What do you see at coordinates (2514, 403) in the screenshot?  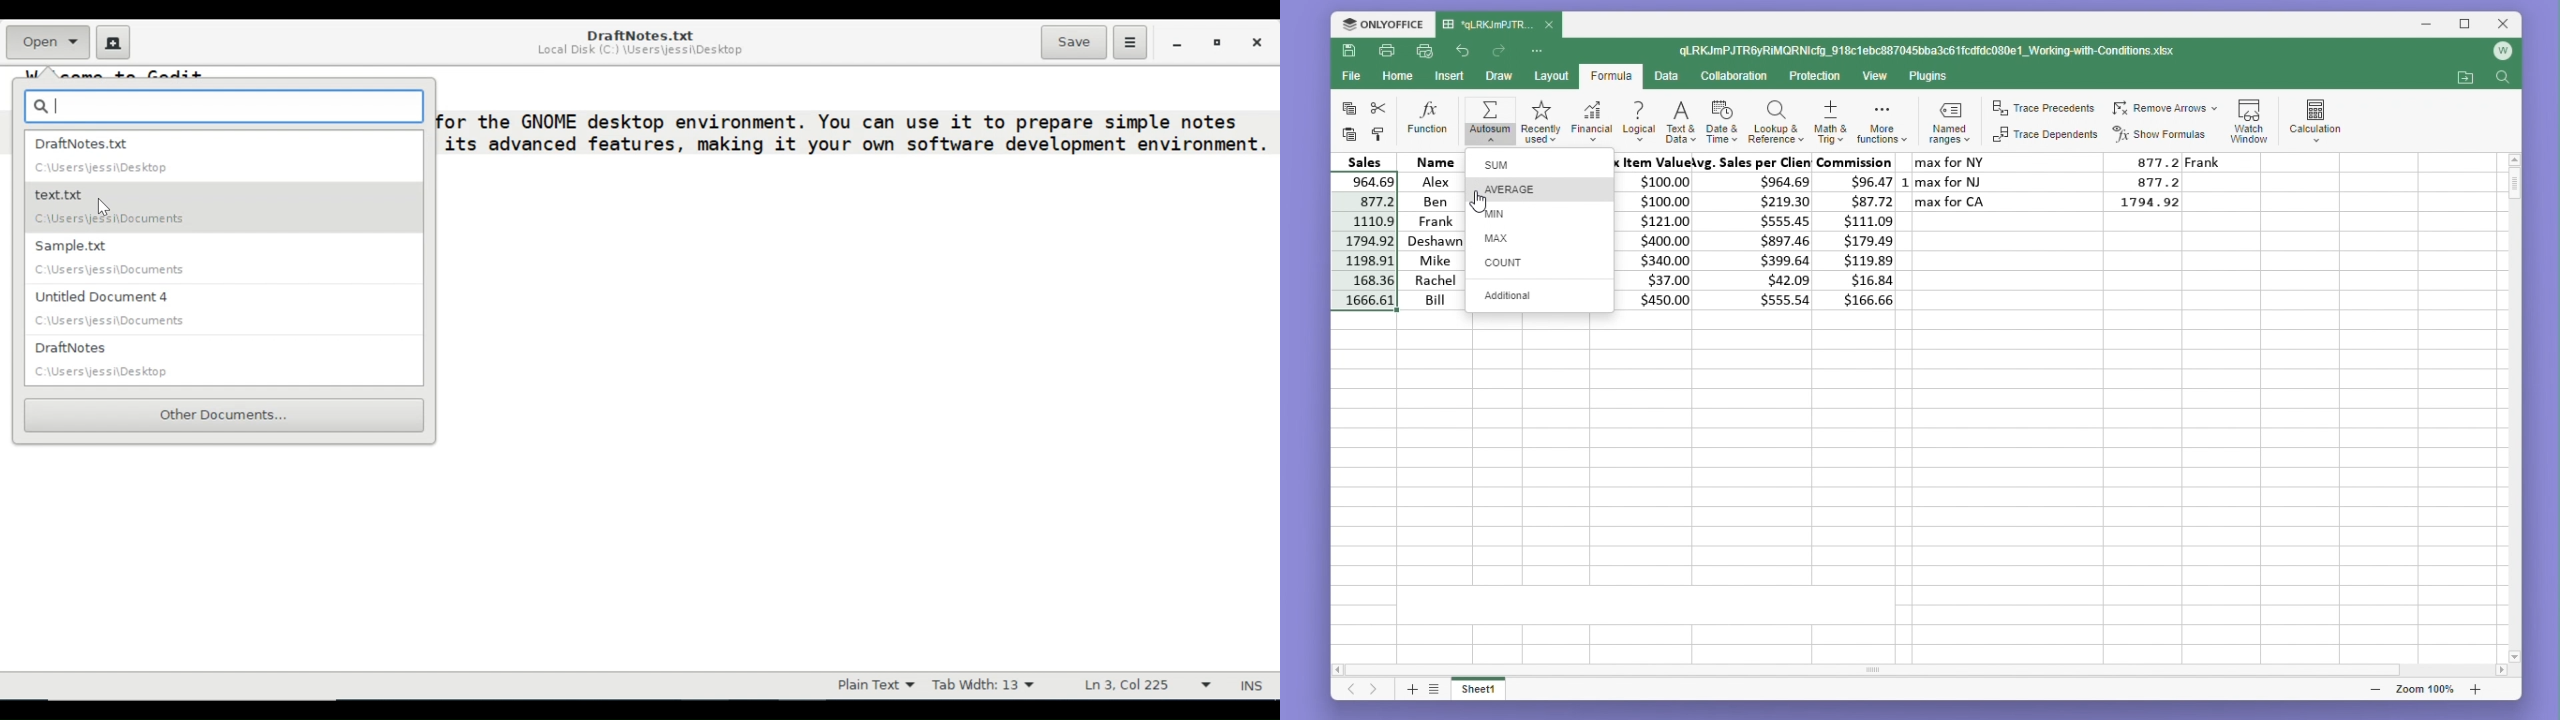 I see `Vertical scroll bar` at bounding box center [2514, 403].